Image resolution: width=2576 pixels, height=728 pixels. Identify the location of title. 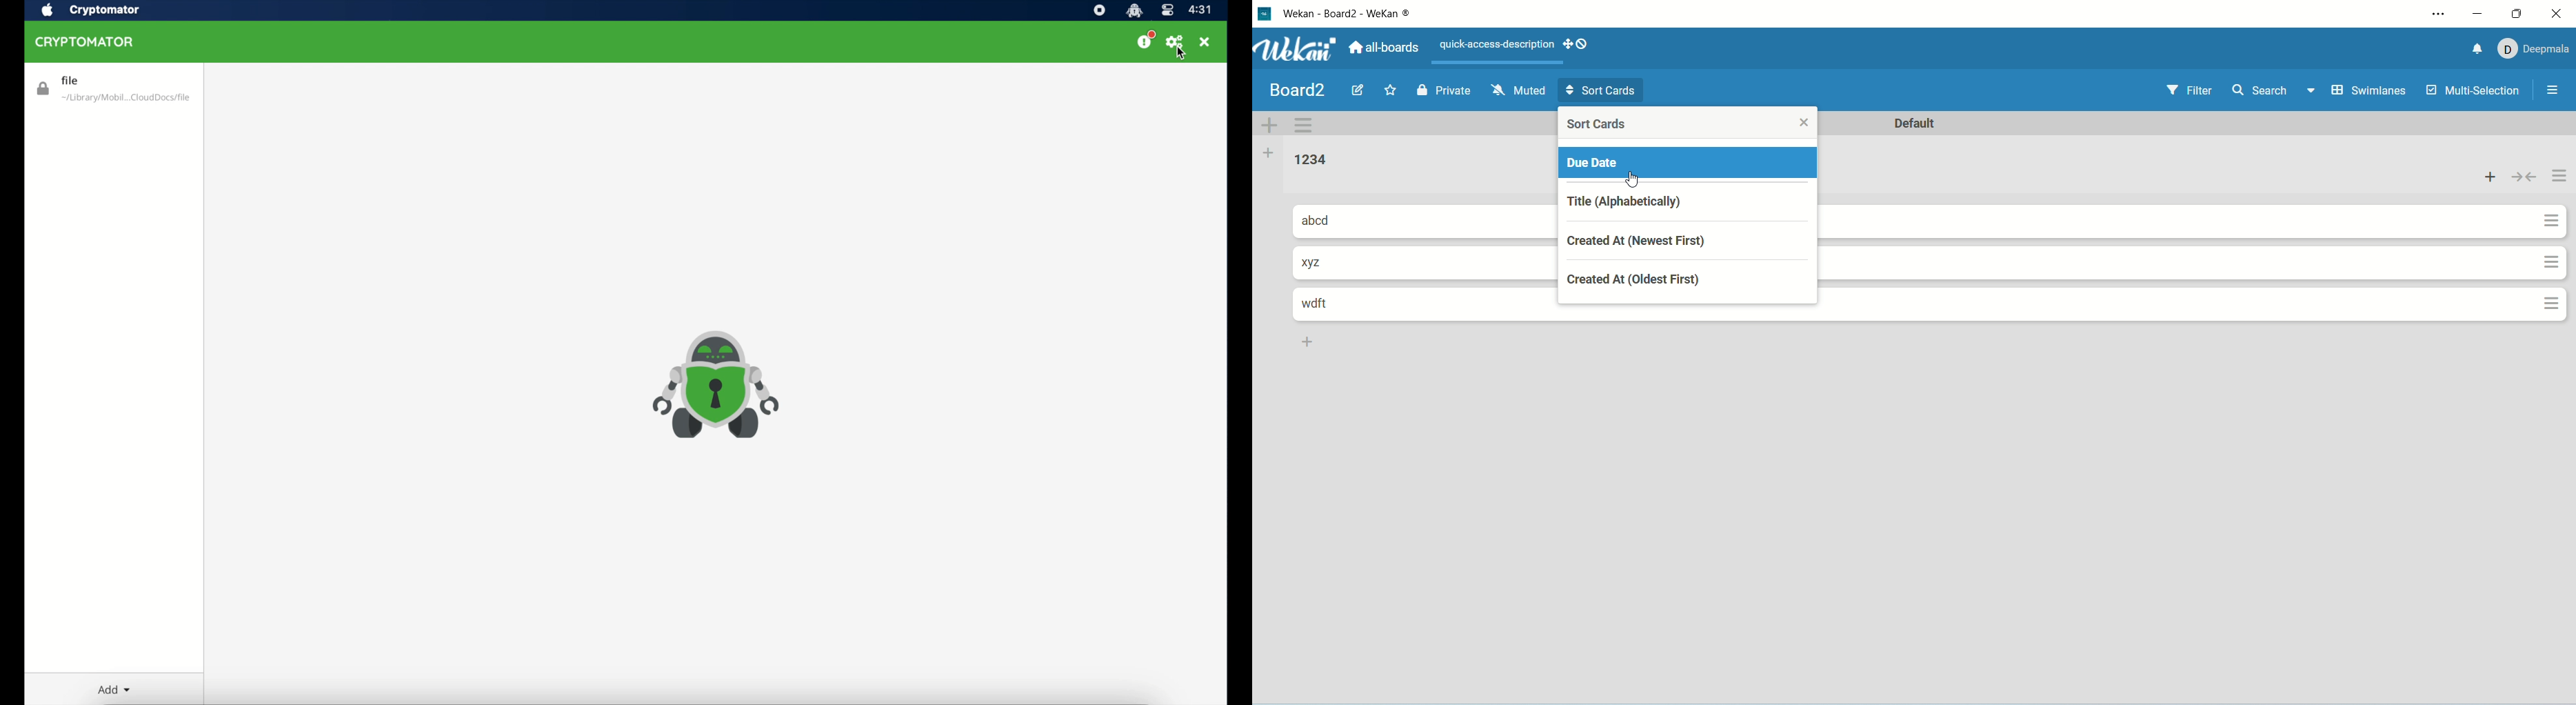
(1299, 90).